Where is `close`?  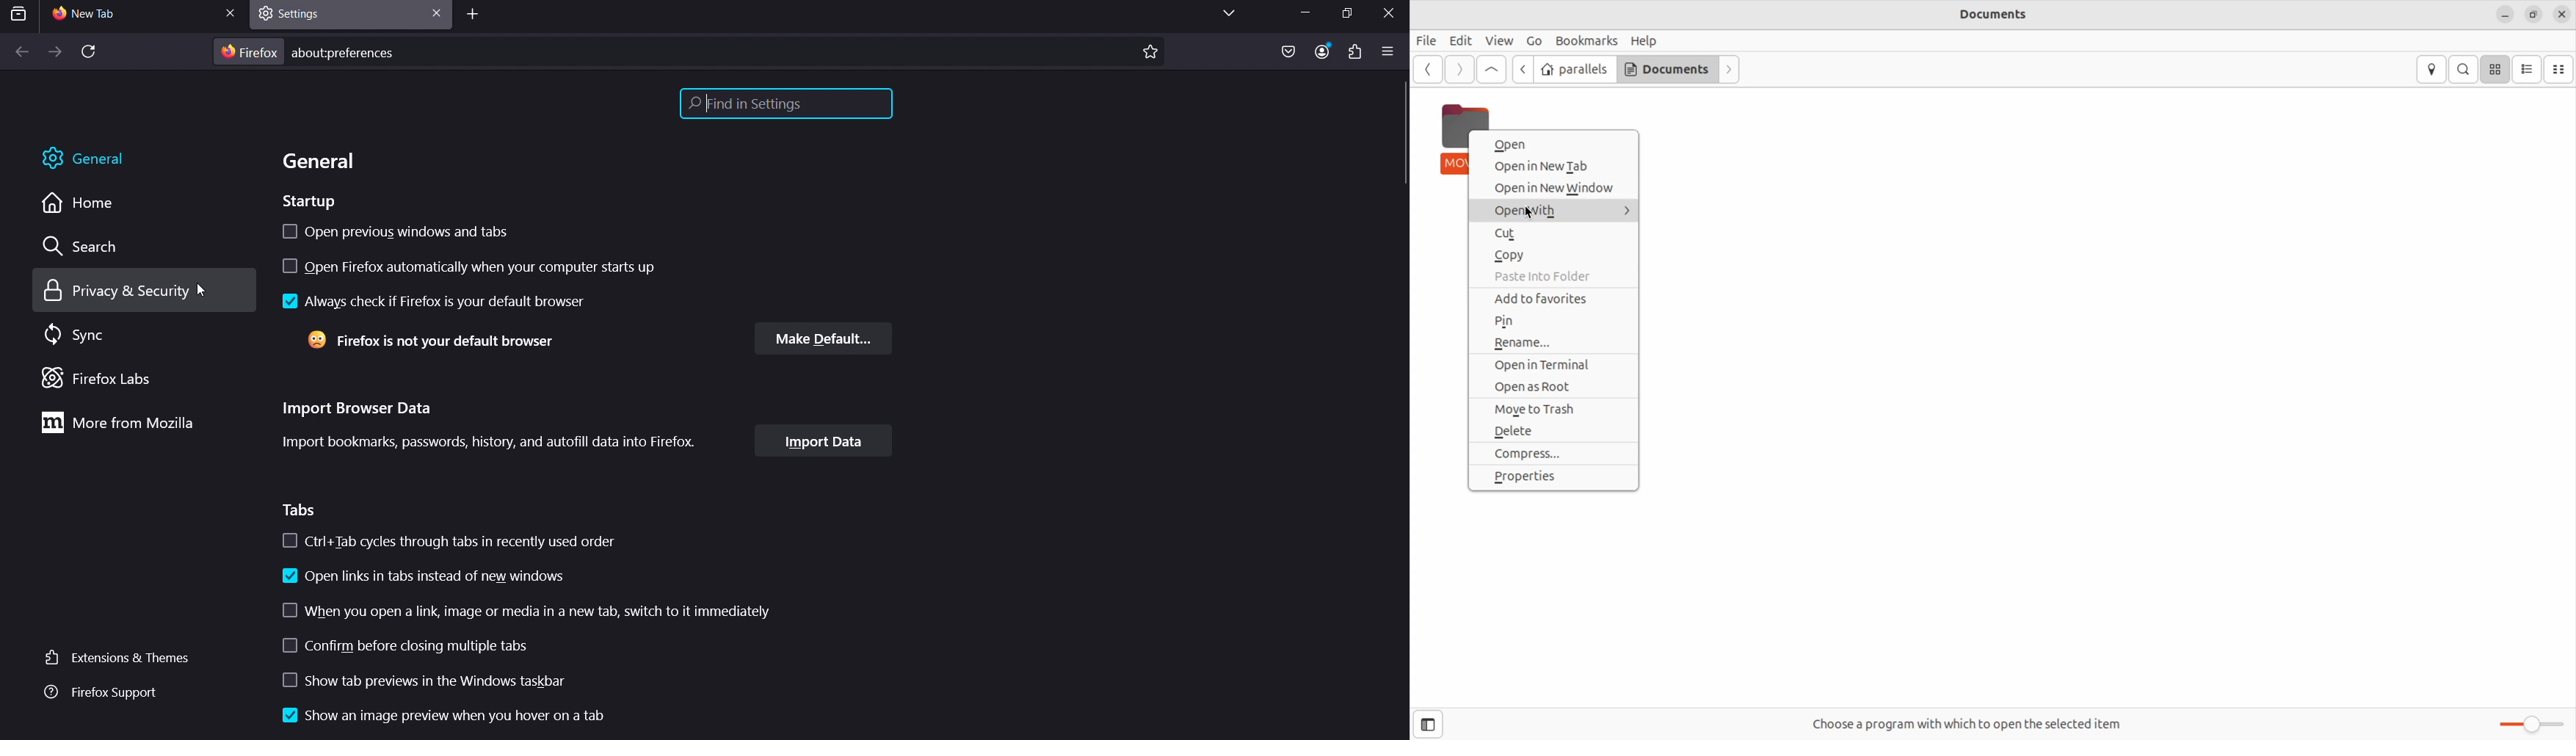
close is located at coordinates (1391, 12).